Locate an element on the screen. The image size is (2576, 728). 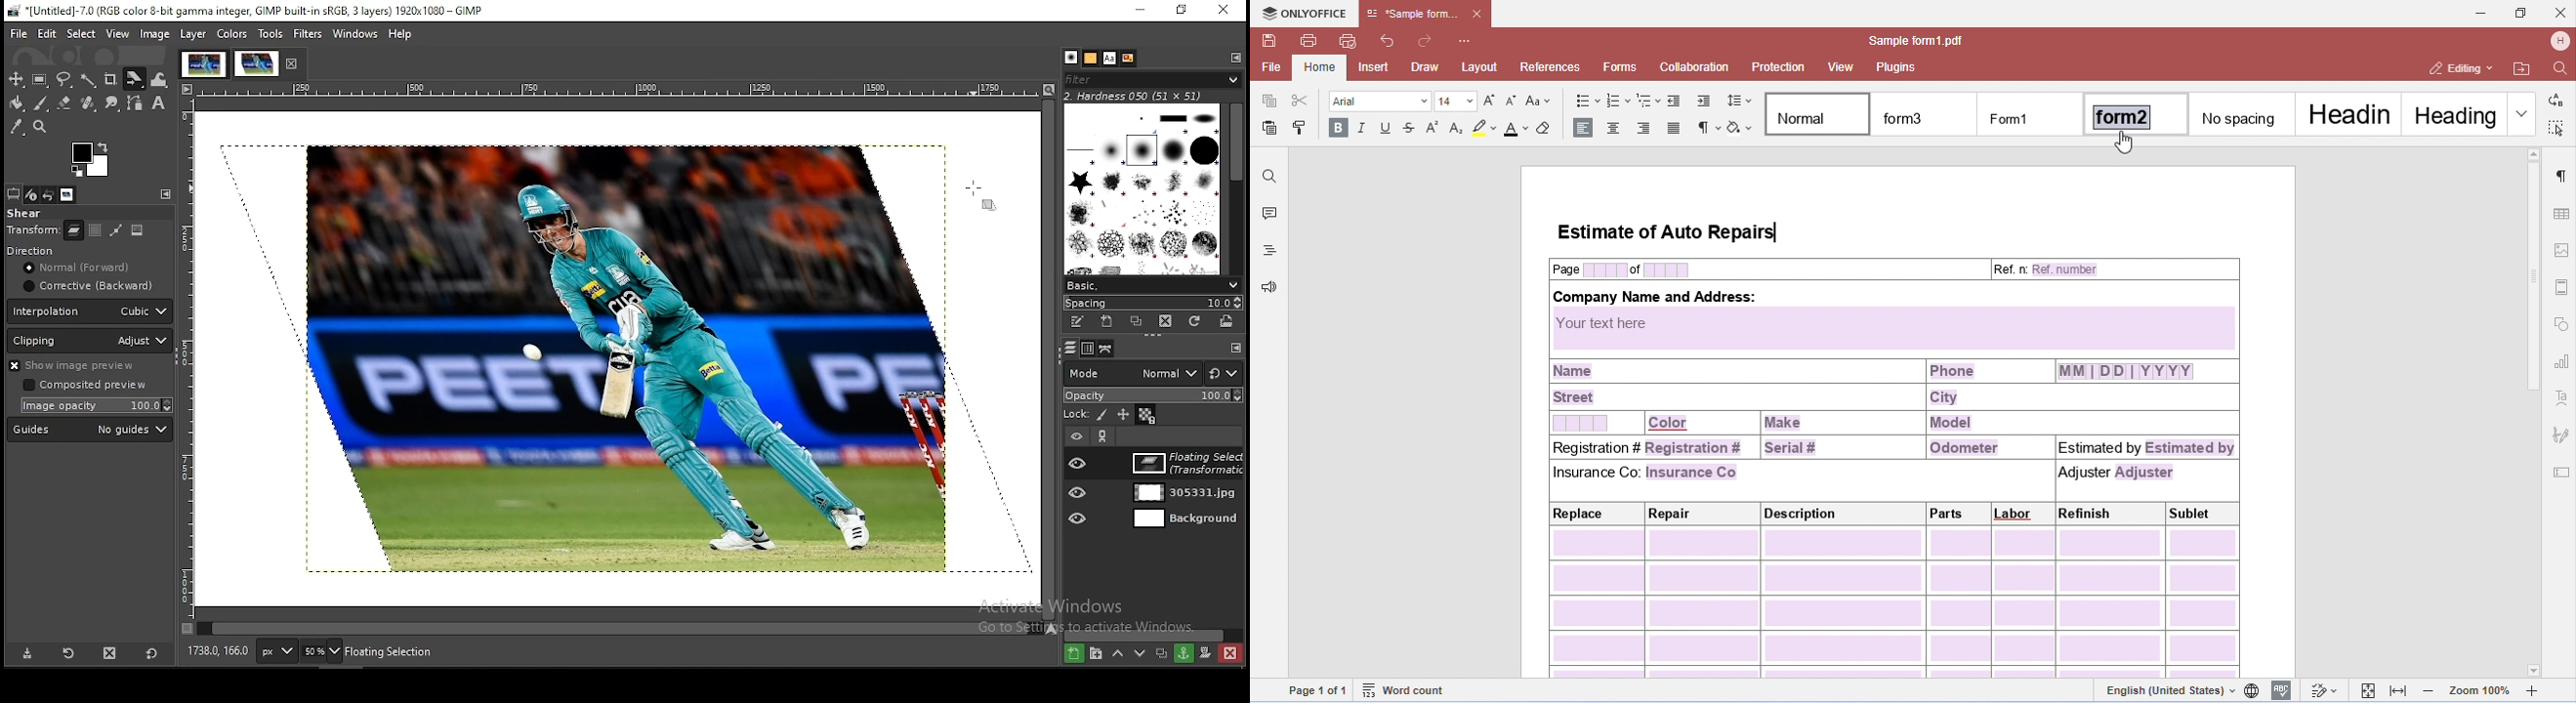
crop is located at coordinates (111, 78).